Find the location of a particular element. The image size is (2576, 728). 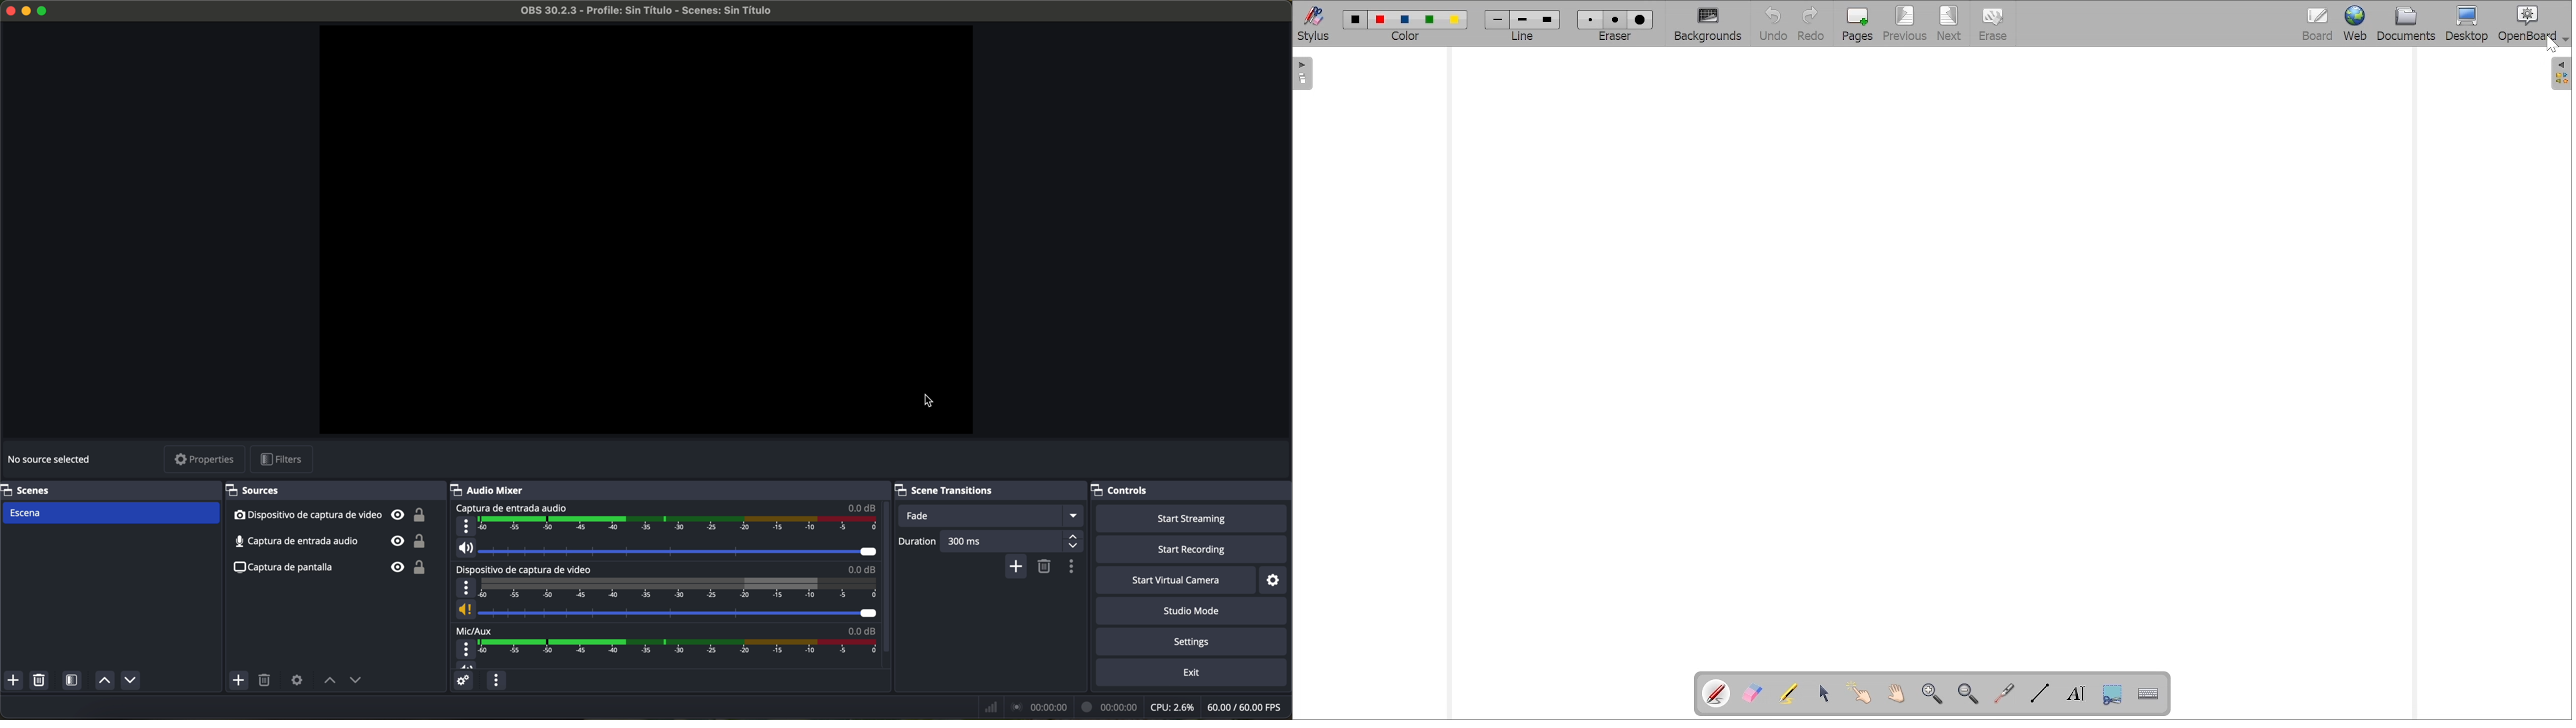

audio input capture is located at coordinates (332, 540).